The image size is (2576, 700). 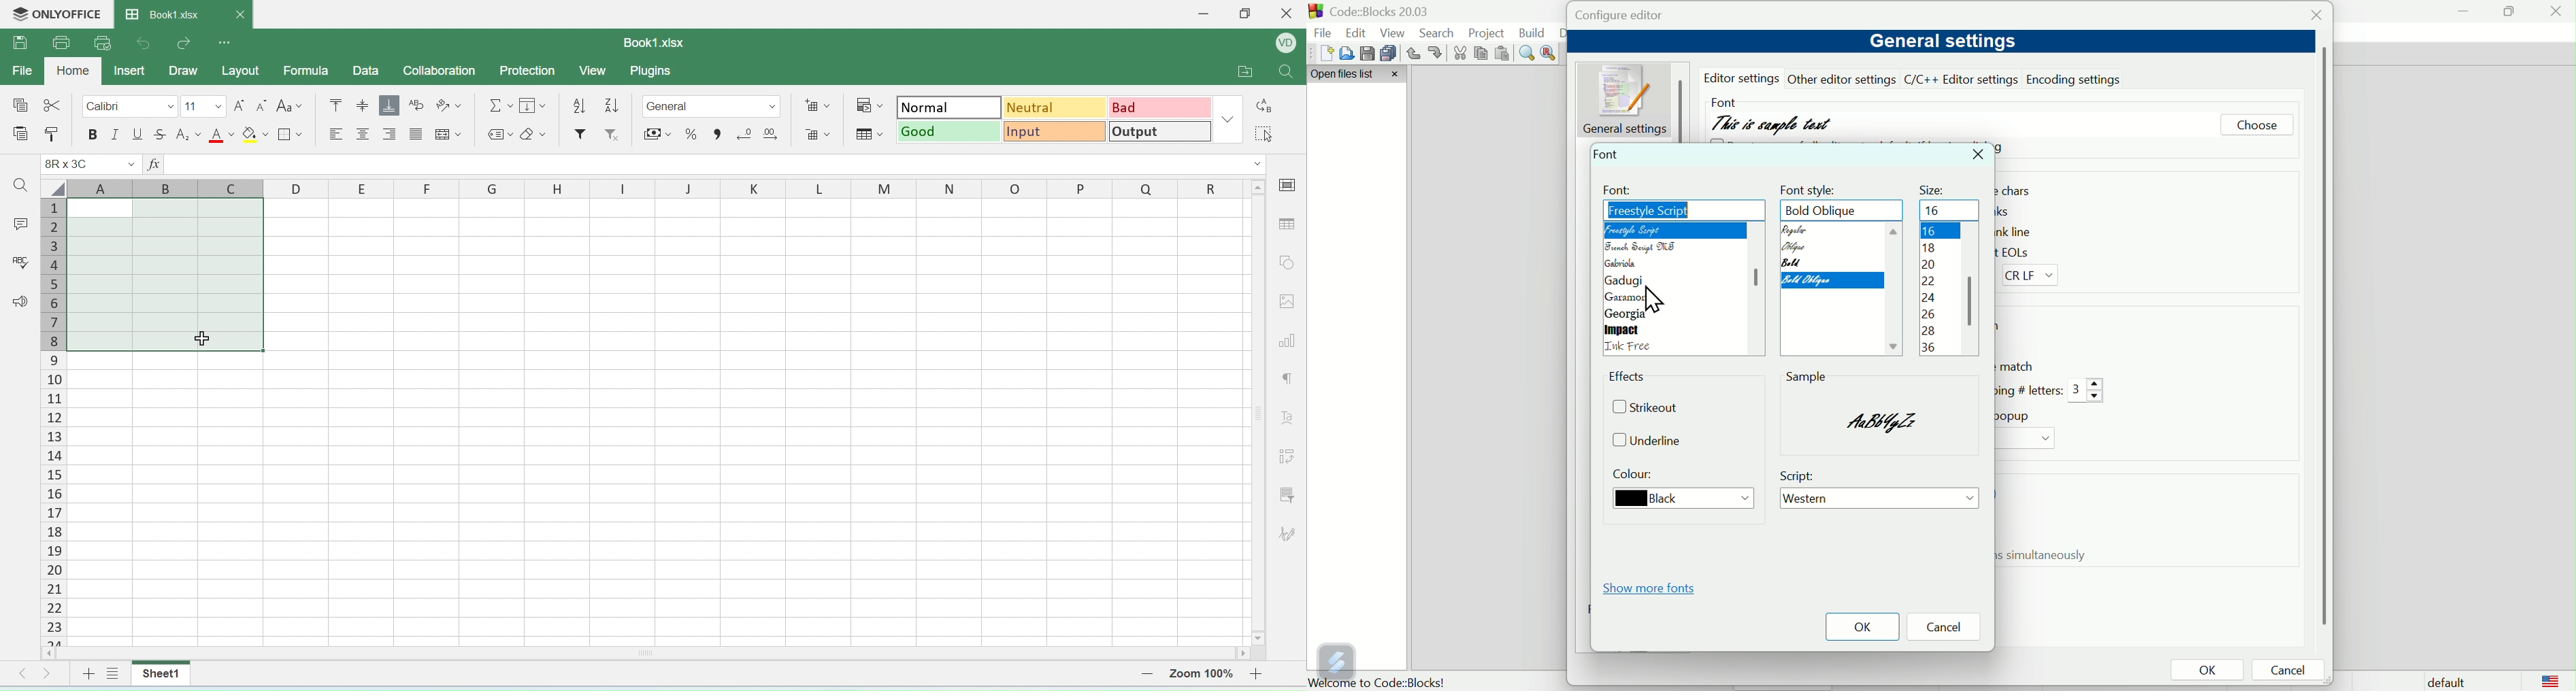 I want to click on center align, so click(x=416, y=135).